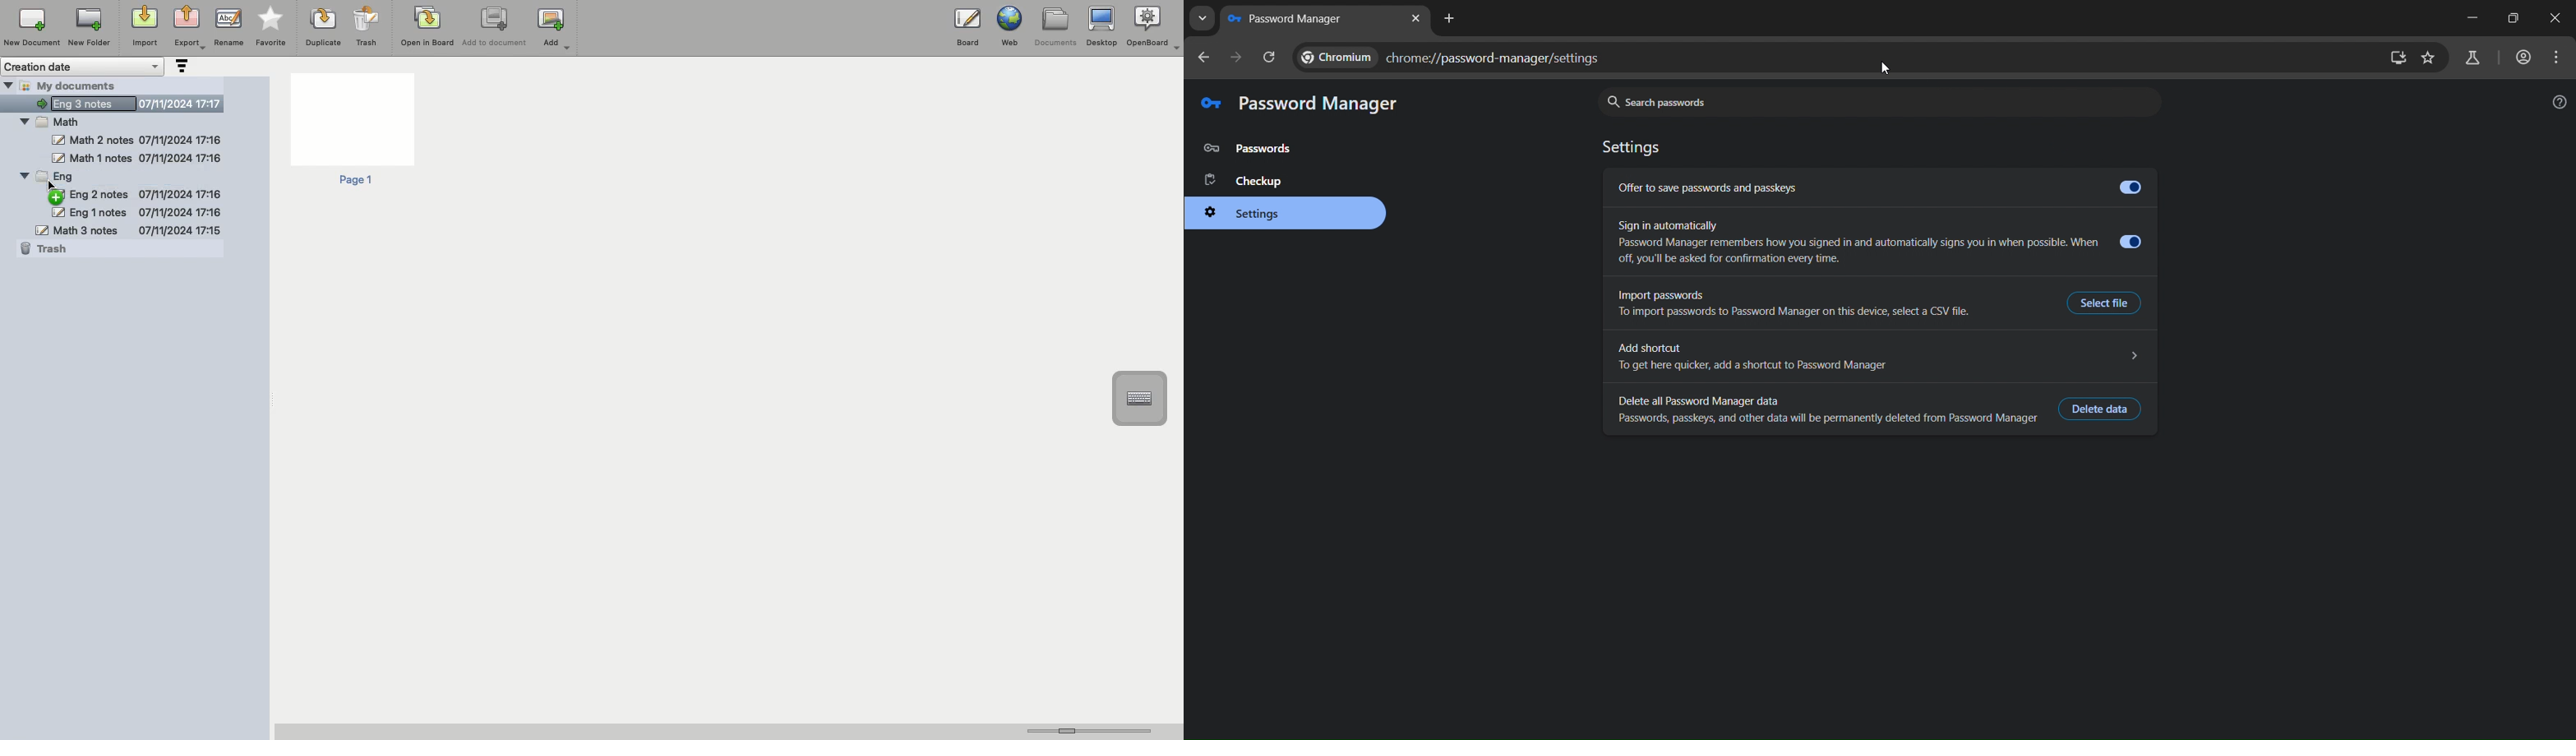  I want to click on close tab, so click(1412, 19).